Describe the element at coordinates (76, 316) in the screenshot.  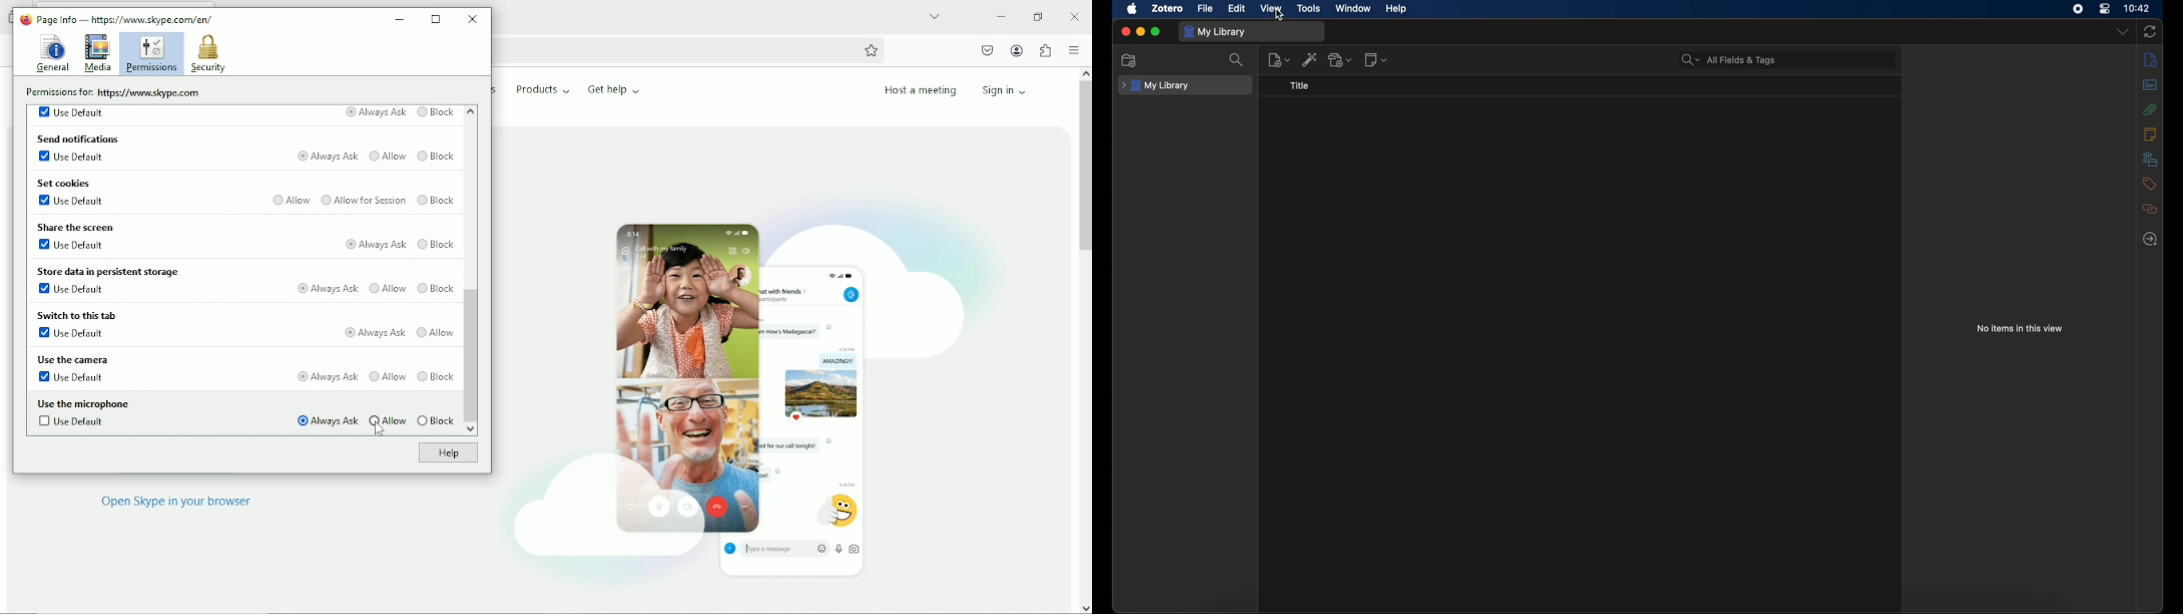
I see `Switch to this tab` at that location.